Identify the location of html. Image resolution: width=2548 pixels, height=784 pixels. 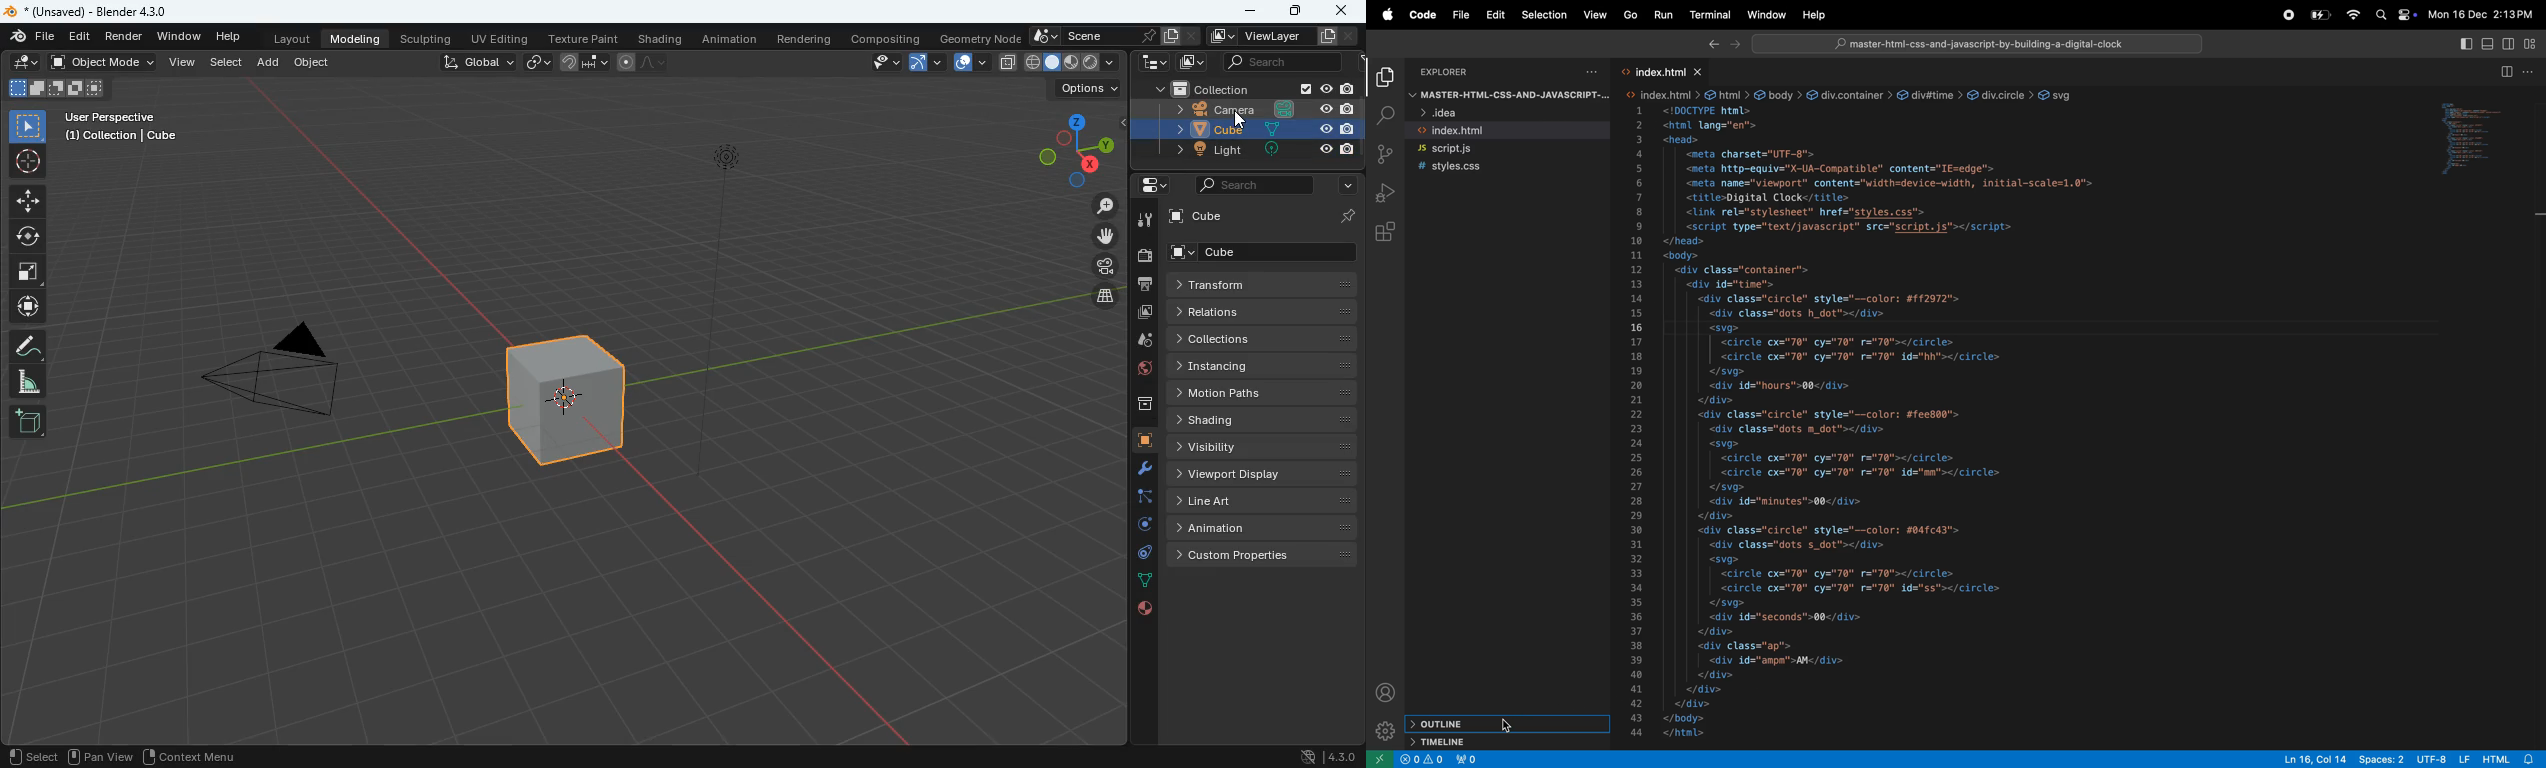
(1727, 95).